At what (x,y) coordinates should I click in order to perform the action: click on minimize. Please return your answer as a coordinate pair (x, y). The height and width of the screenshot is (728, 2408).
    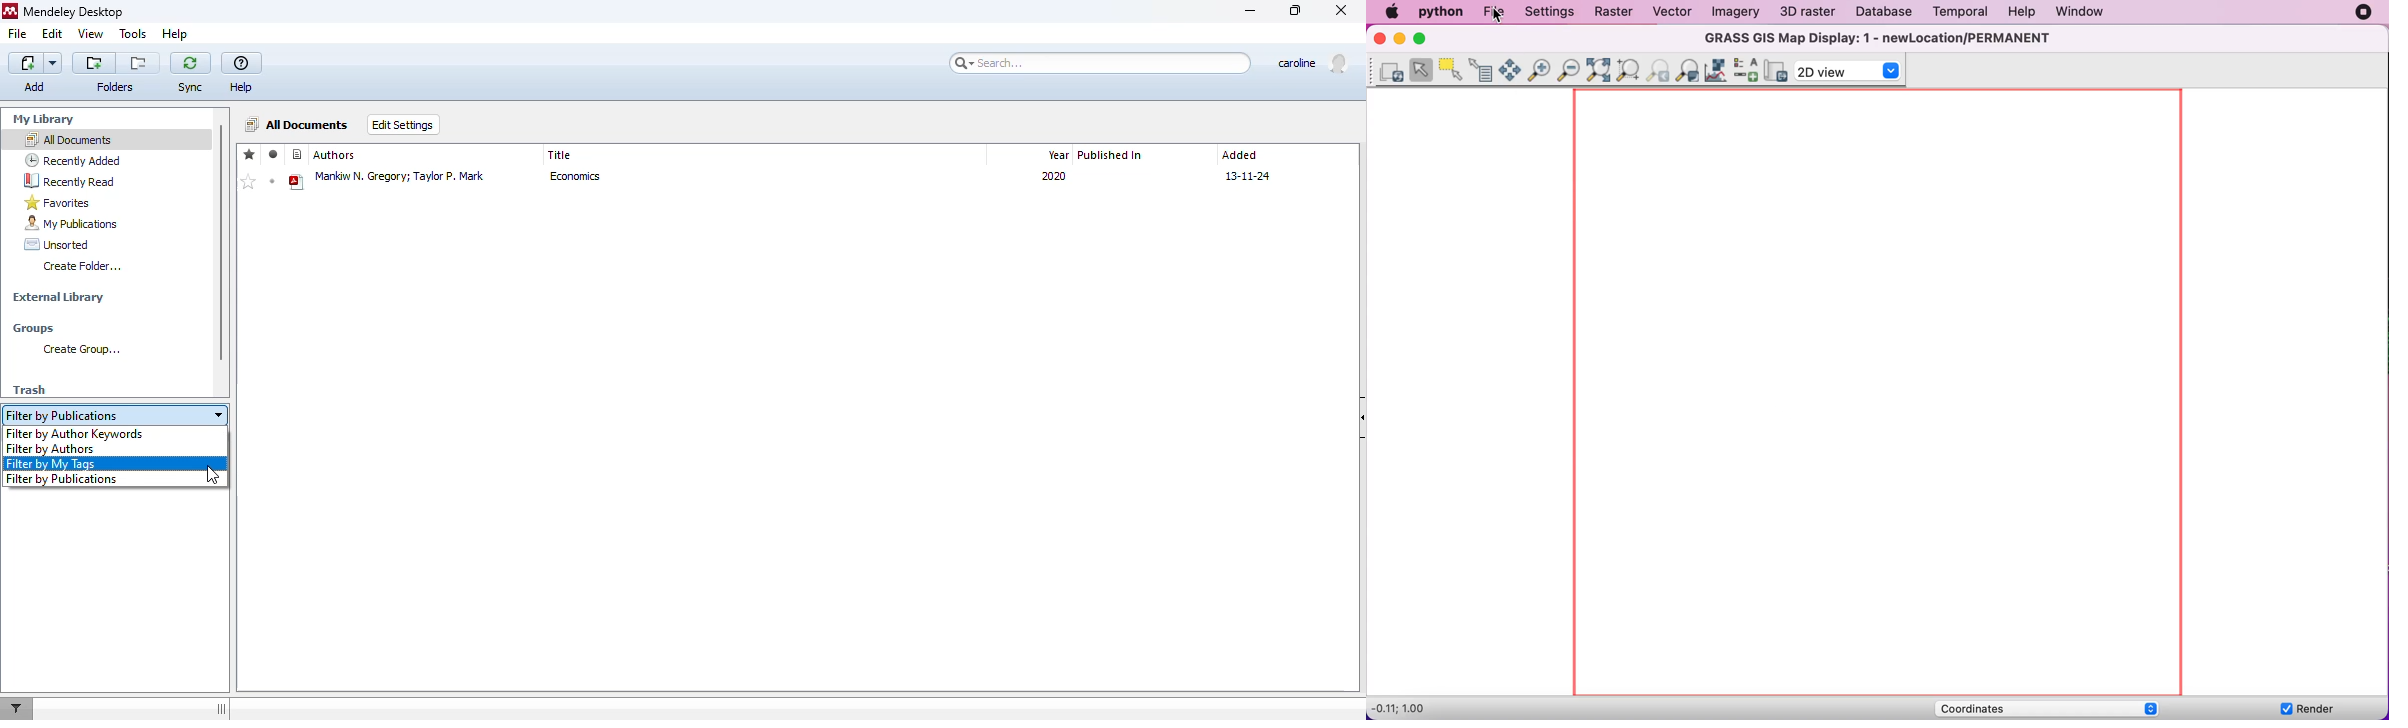
    Looking at the image, I should click on (1252, 12).